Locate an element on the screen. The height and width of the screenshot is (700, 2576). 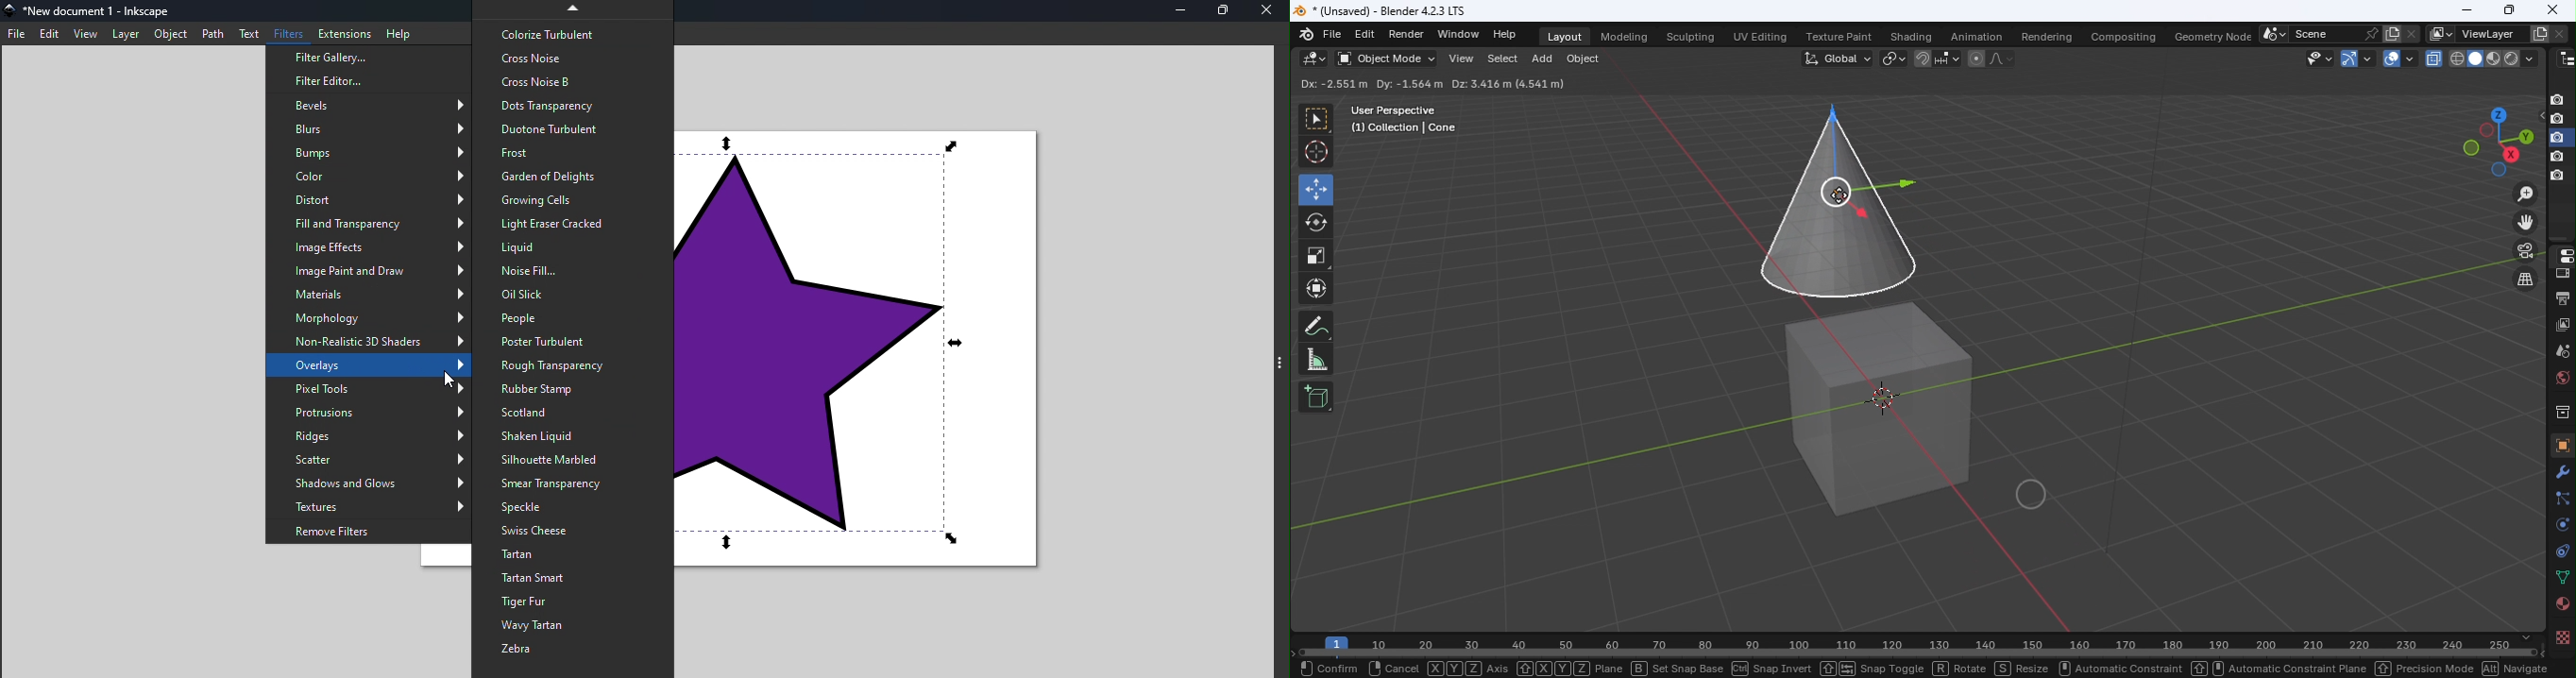
Shadows and Glows is located at coordinates (365, 483).